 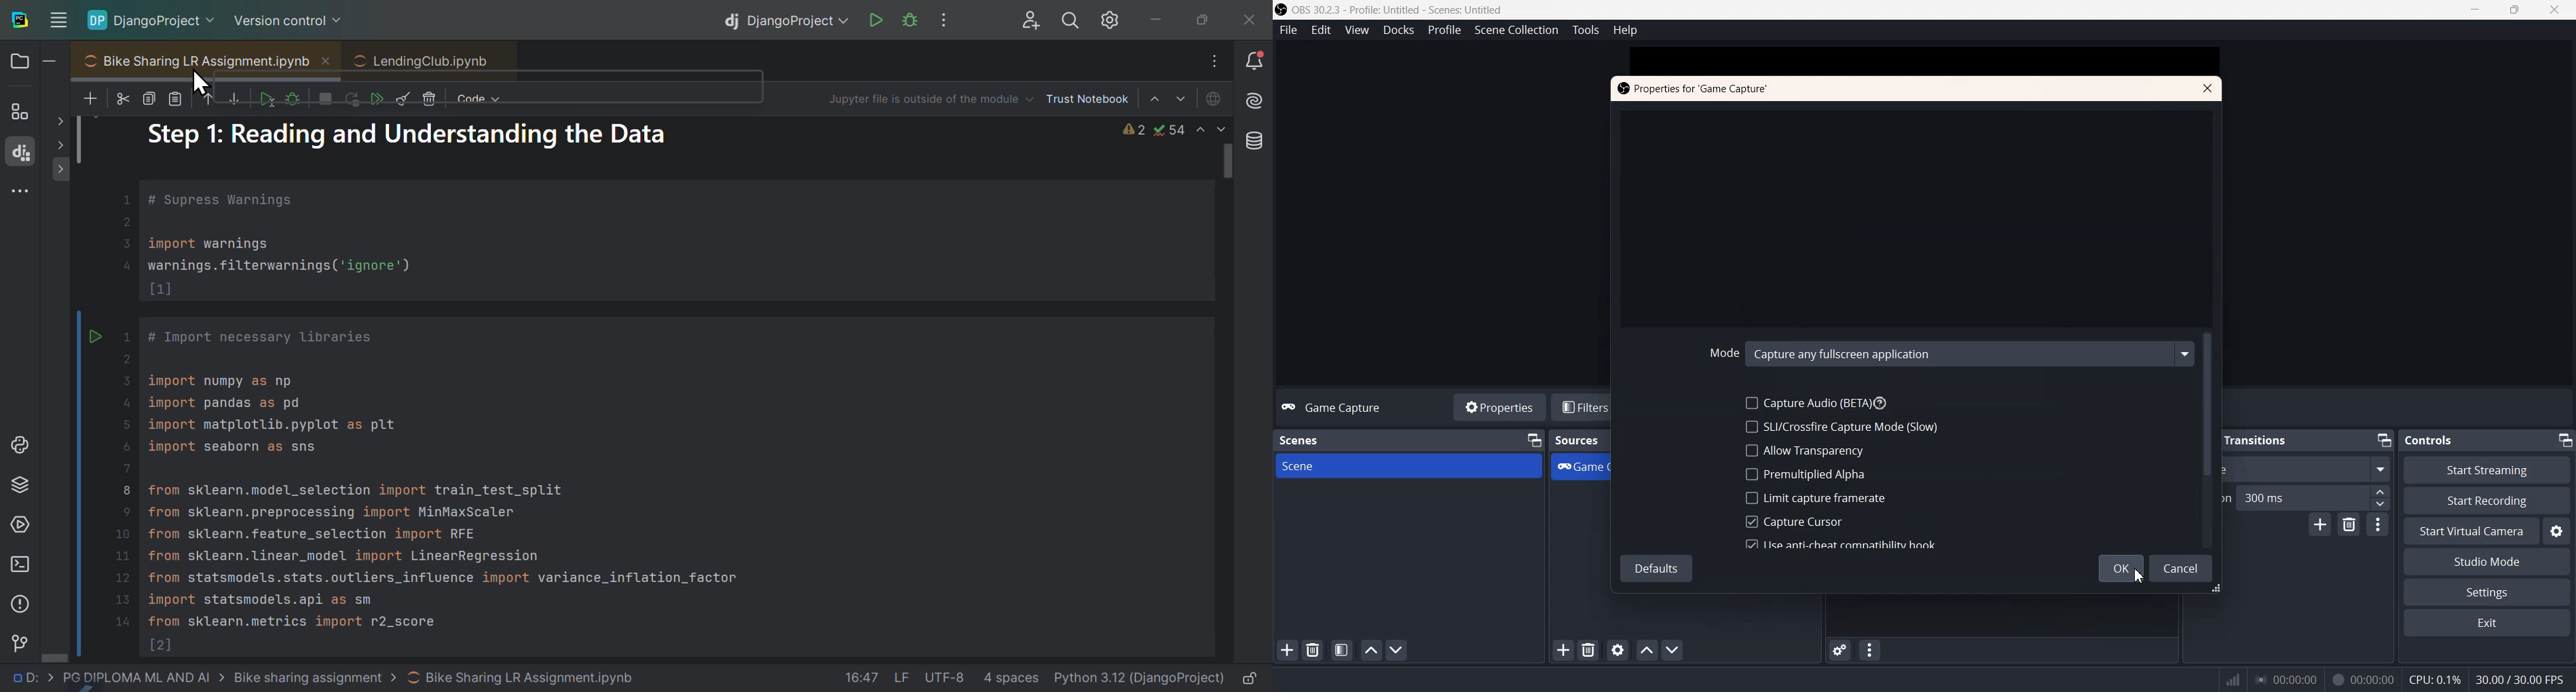 What do you see at coordinates (2473, 10) in the screenshot?
I see `Minimize` at bounding box center [2473, 10].